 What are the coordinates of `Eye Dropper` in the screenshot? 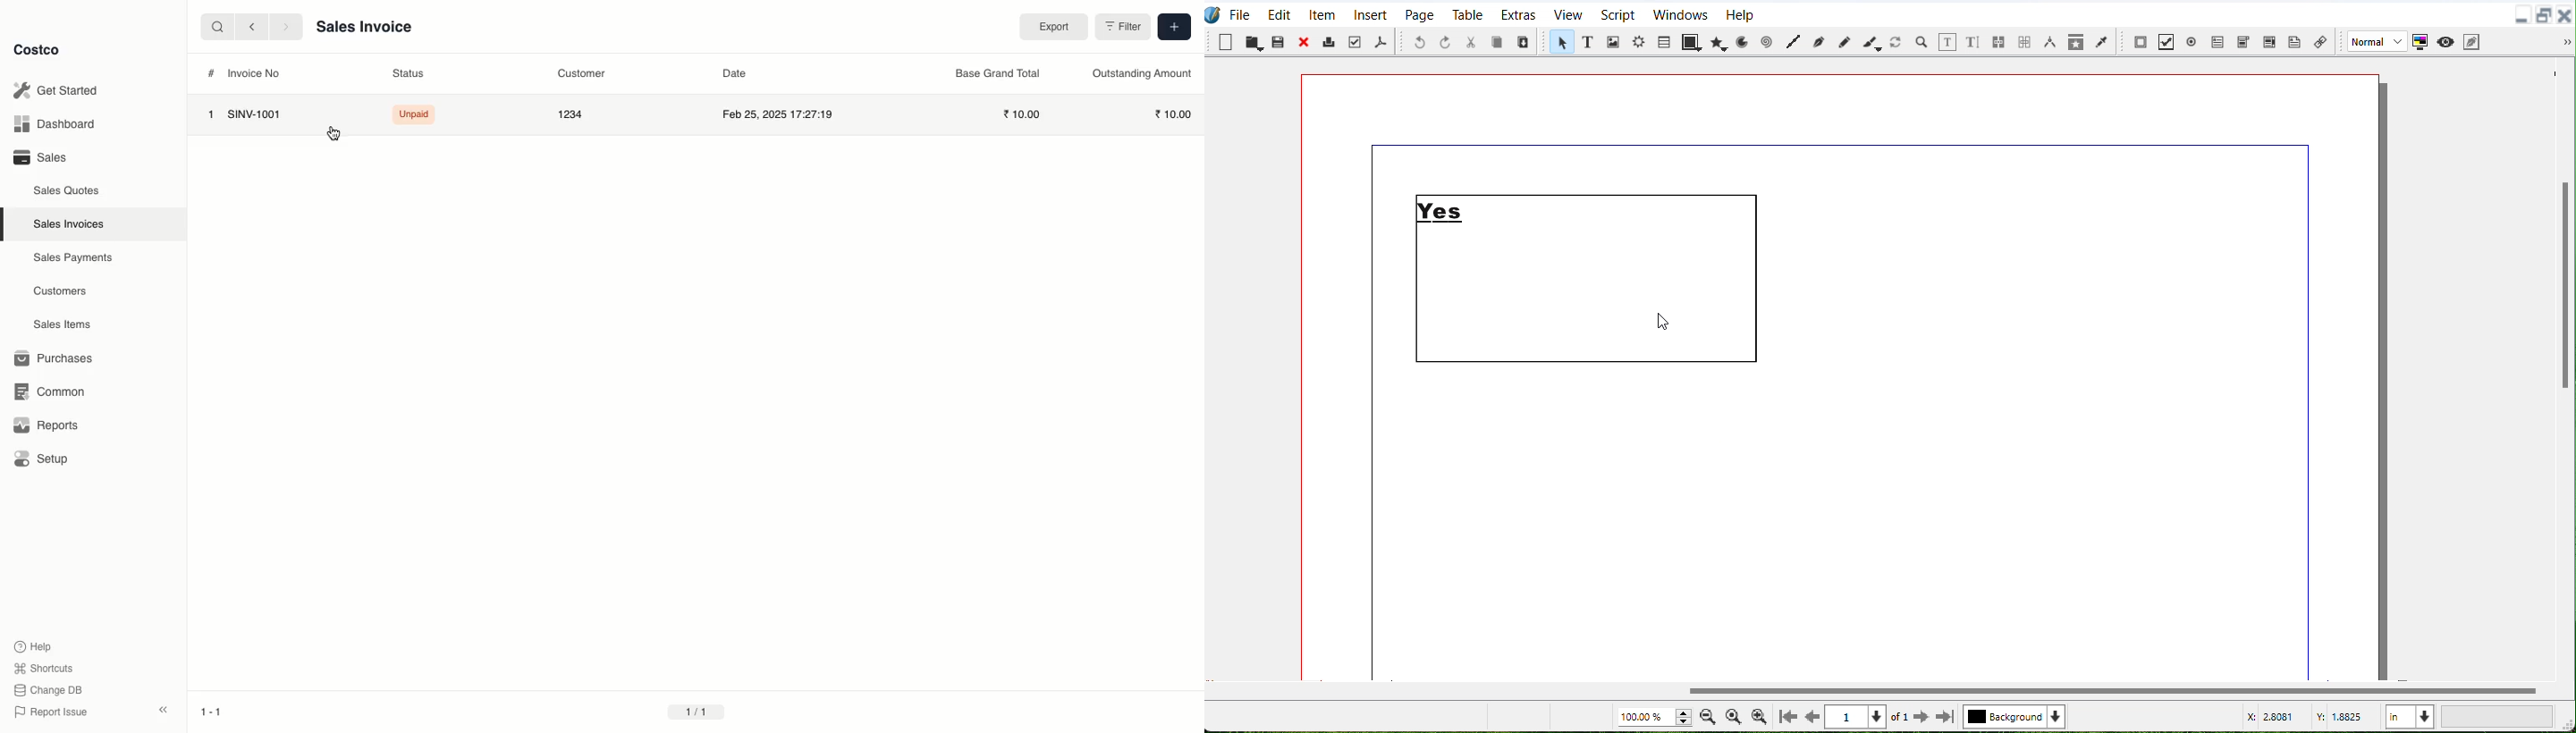 It's located at (2103, 40).